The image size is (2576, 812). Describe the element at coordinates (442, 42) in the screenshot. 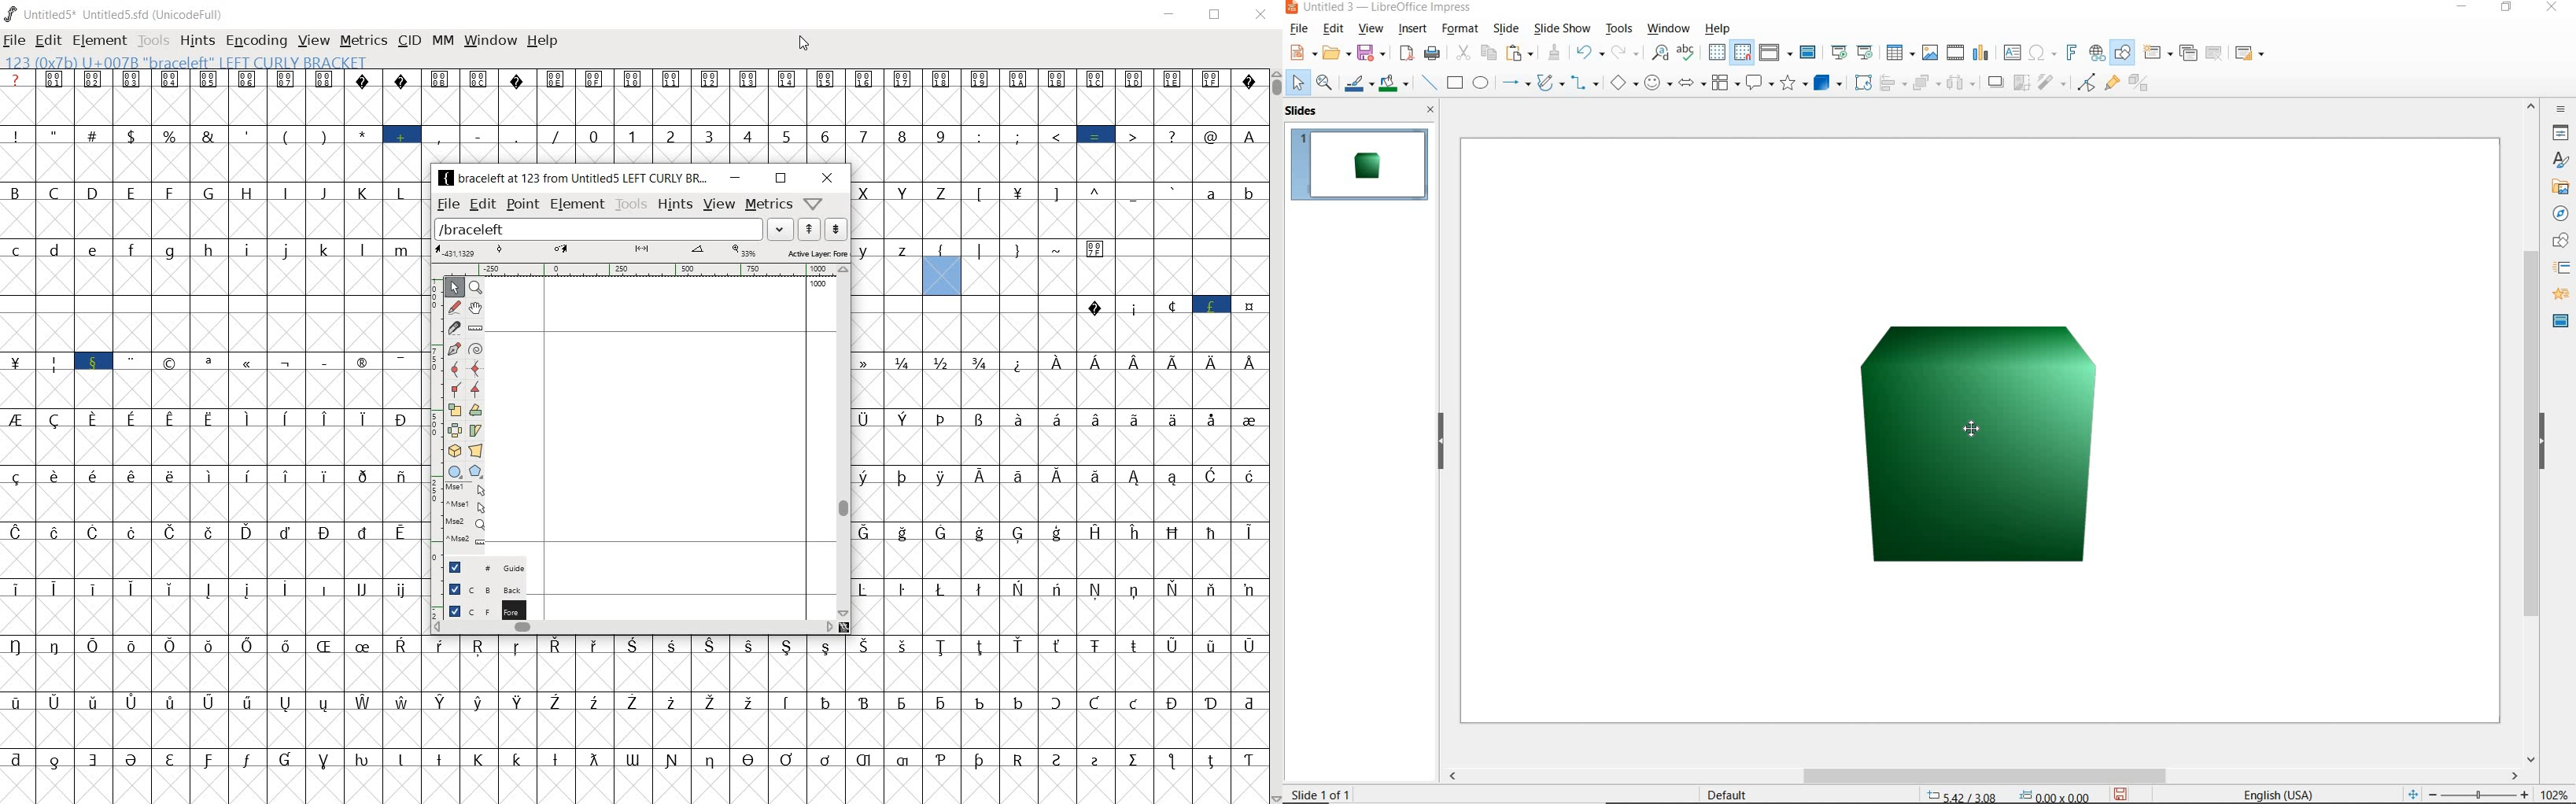

I see `mm` at that location.